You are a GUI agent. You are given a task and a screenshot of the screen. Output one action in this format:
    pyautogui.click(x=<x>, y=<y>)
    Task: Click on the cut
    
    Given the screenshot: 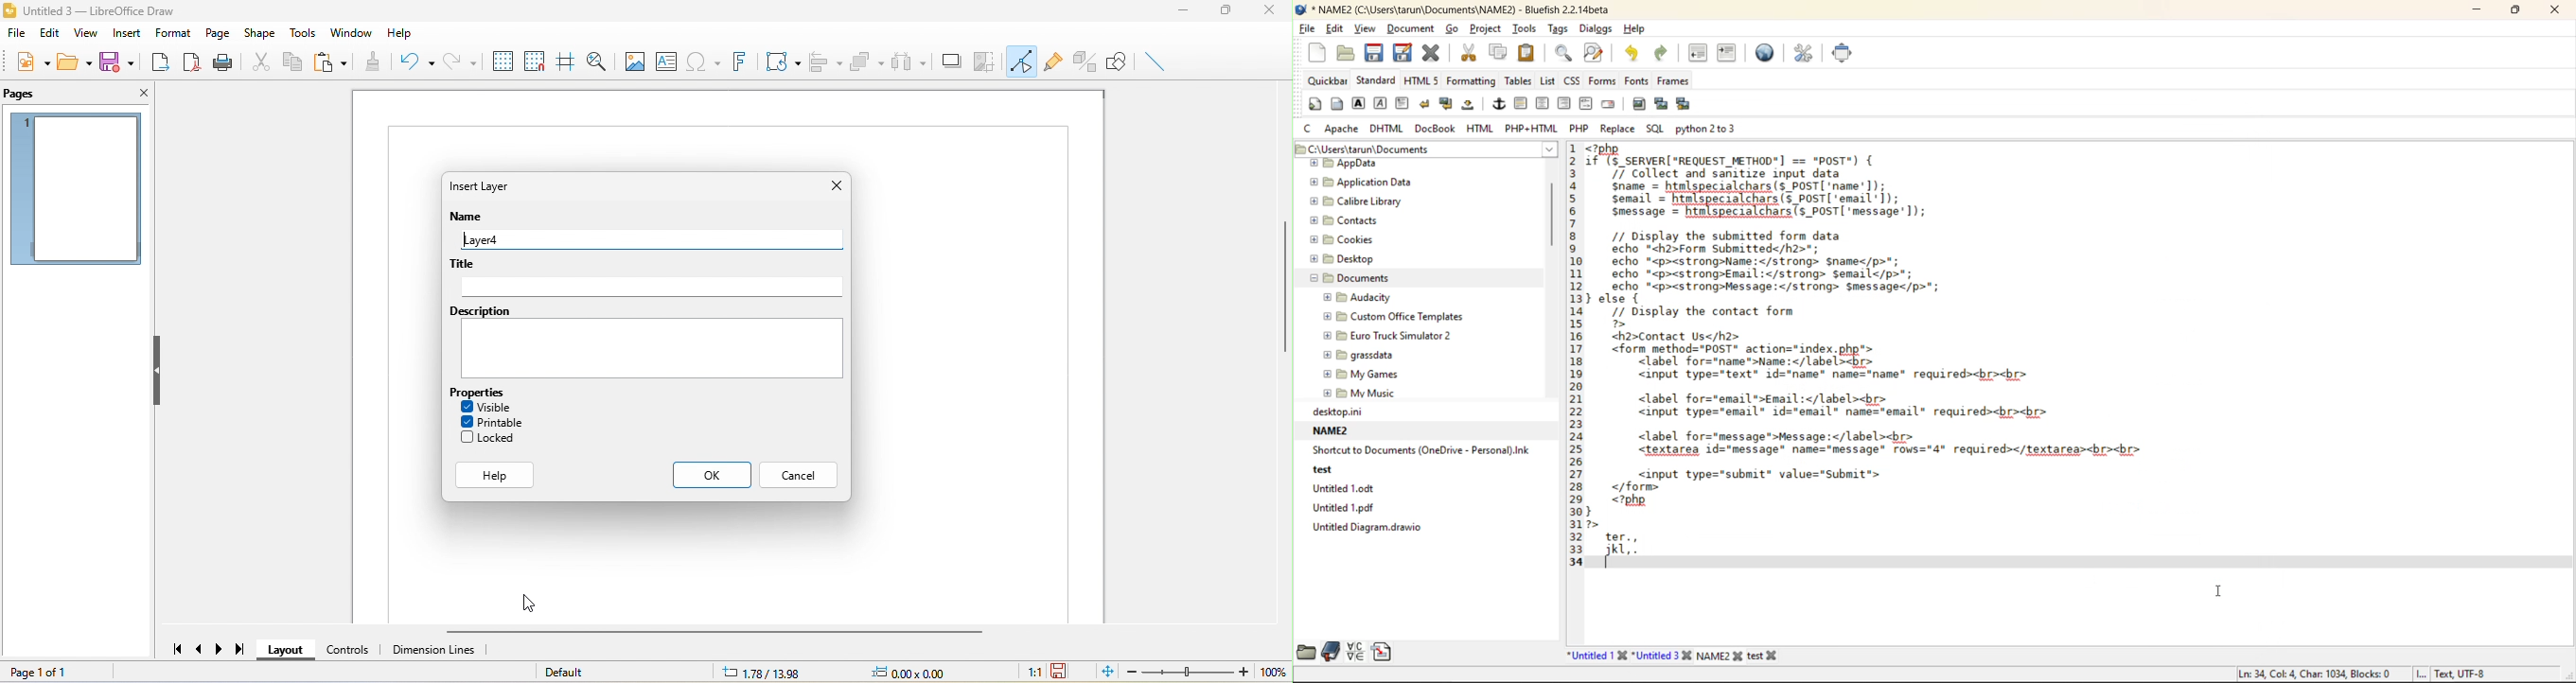 What is the action you would take?
    pyautogui.click(x=1469, y=53)
    